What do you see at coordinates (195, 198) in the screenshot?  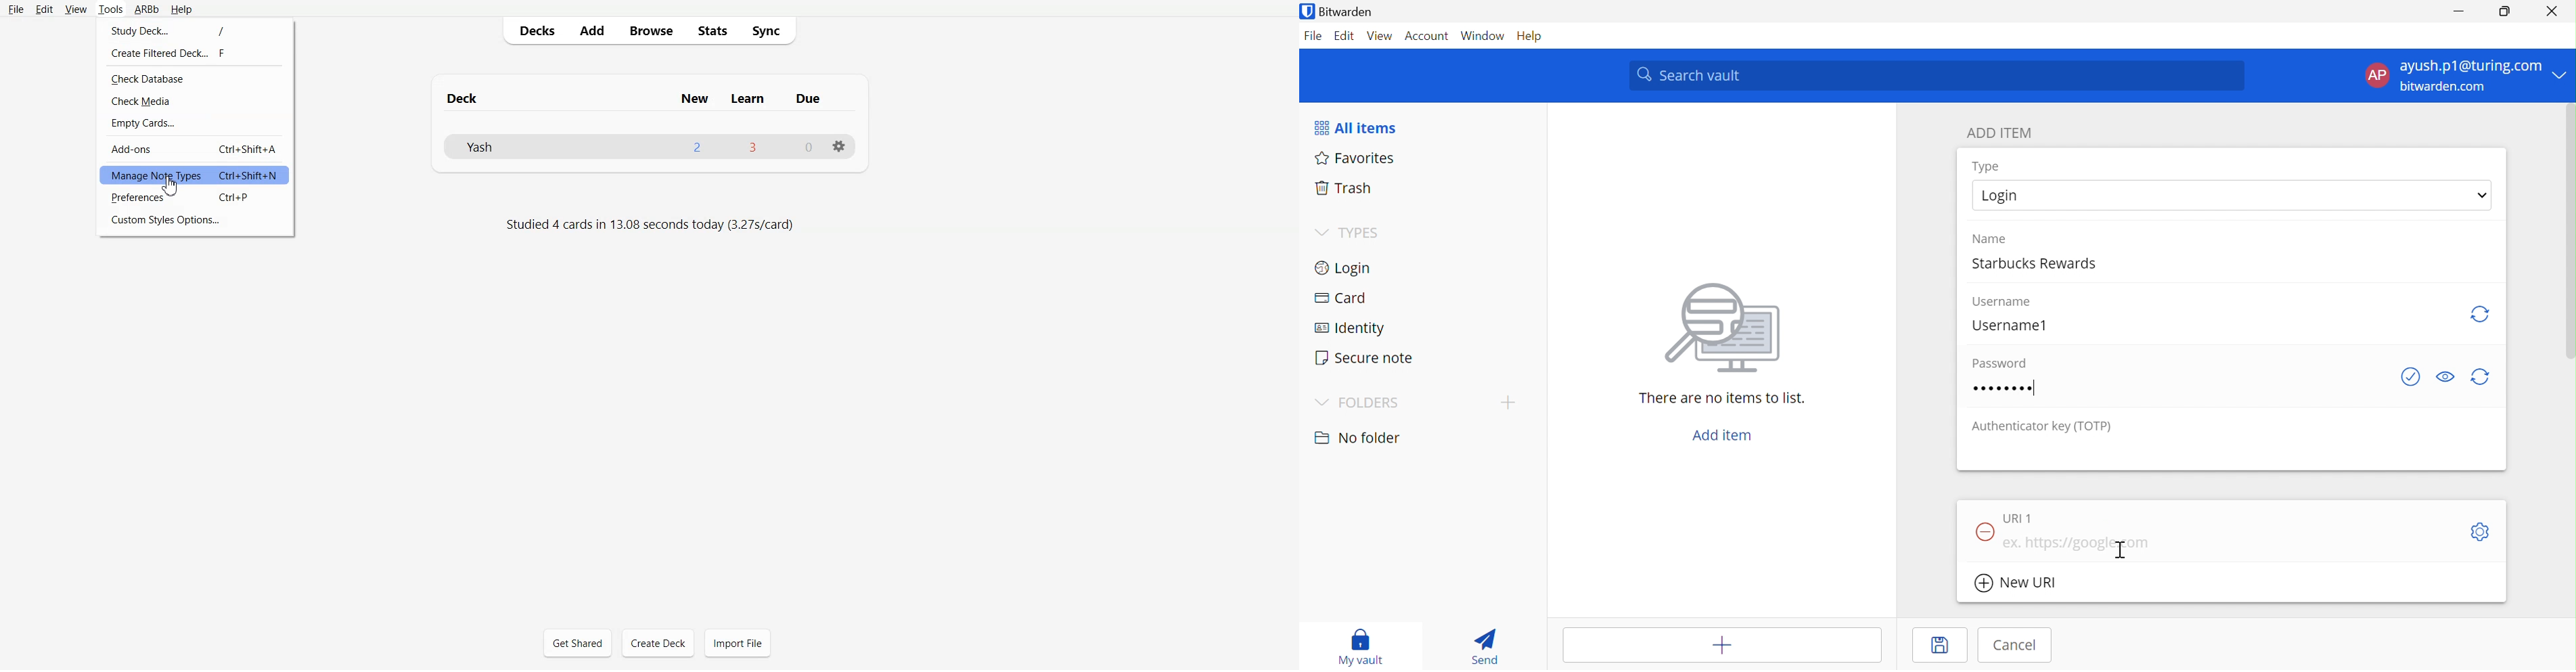 I see `Preferences` at bounding box center [195, 198].